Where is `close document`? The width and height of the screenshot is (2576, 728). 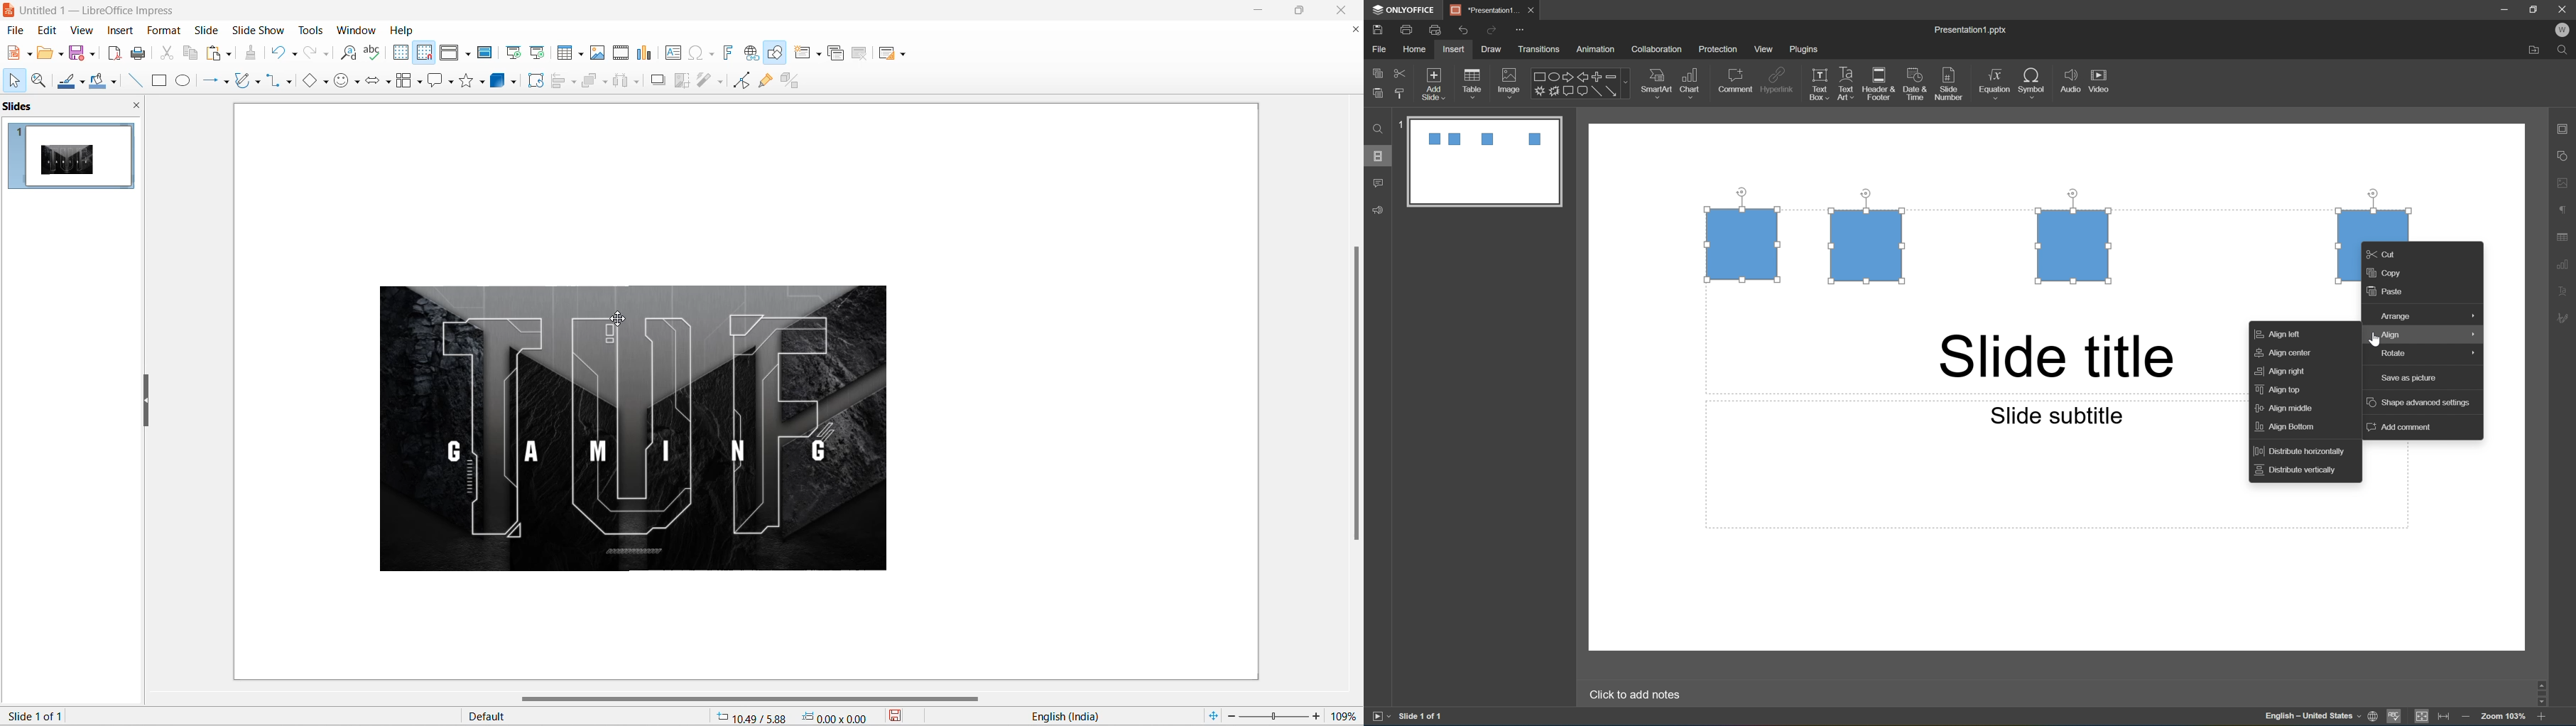
close document is located at coordinates (1354, 30).